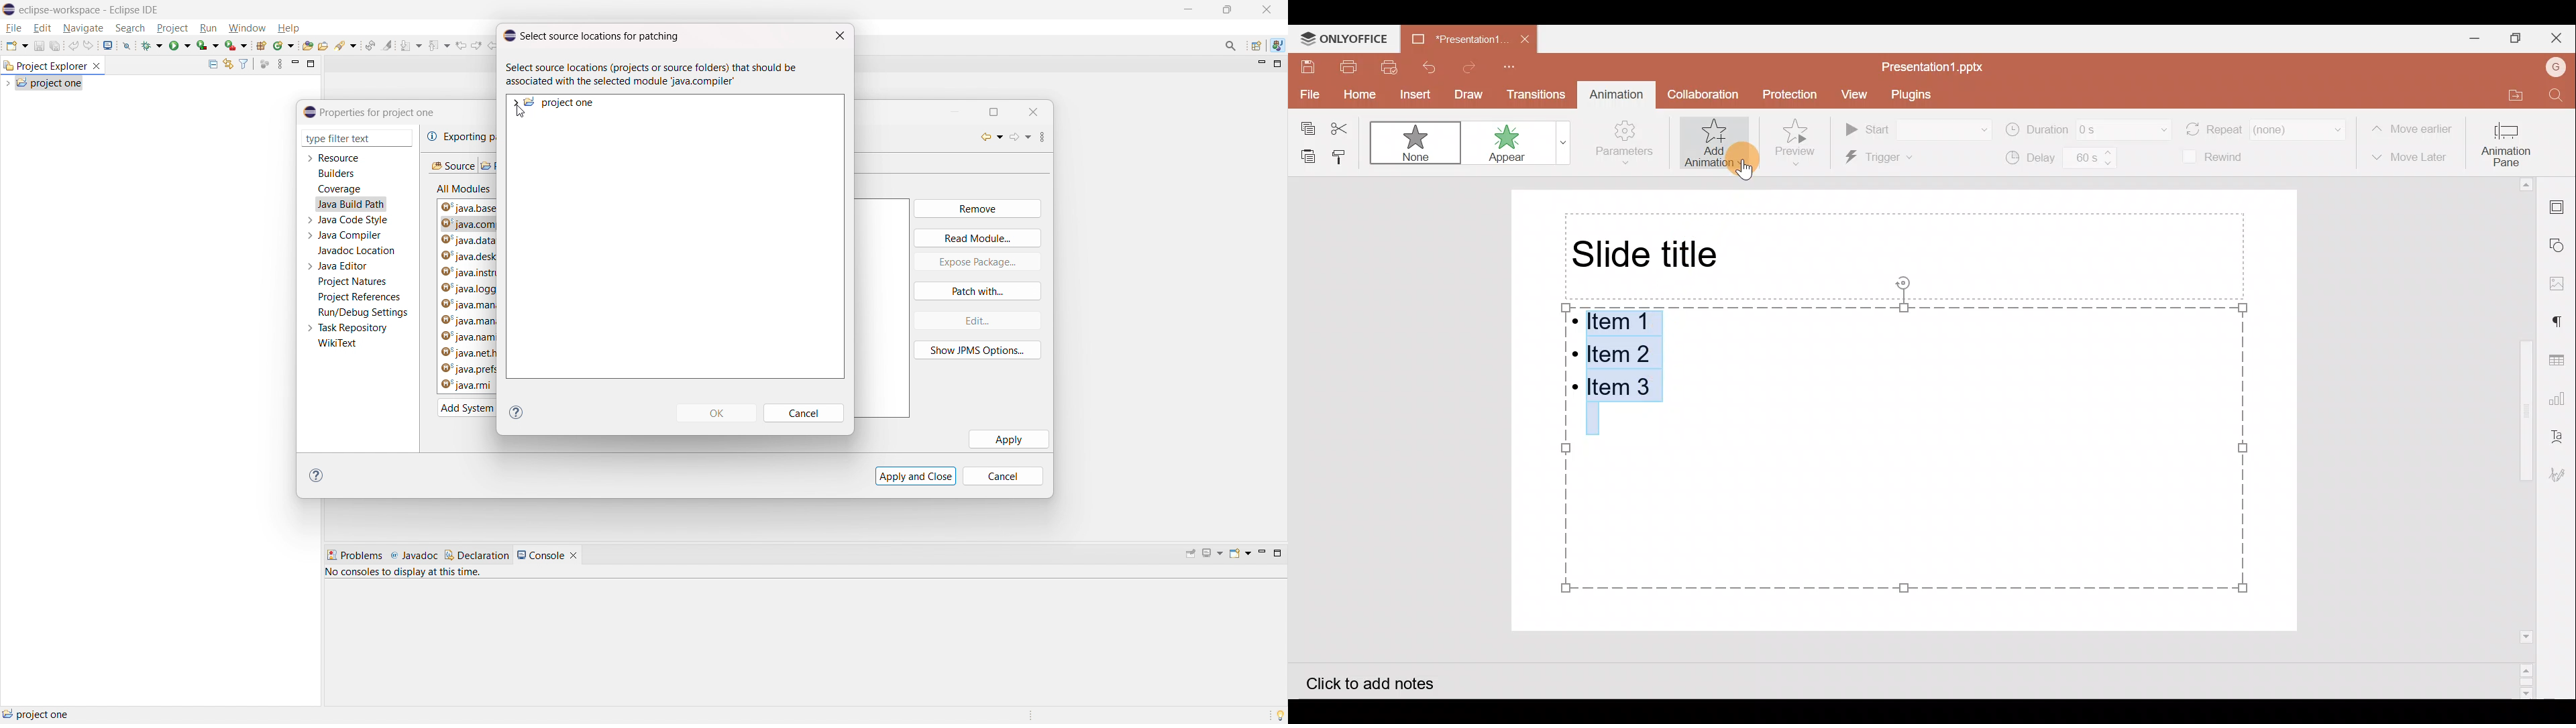 This screenshot has height=728, width=2576. What do you see at coordinates (1614, 92) in the screenshot?
I see `Animation` at bounding box center [1614, 92].